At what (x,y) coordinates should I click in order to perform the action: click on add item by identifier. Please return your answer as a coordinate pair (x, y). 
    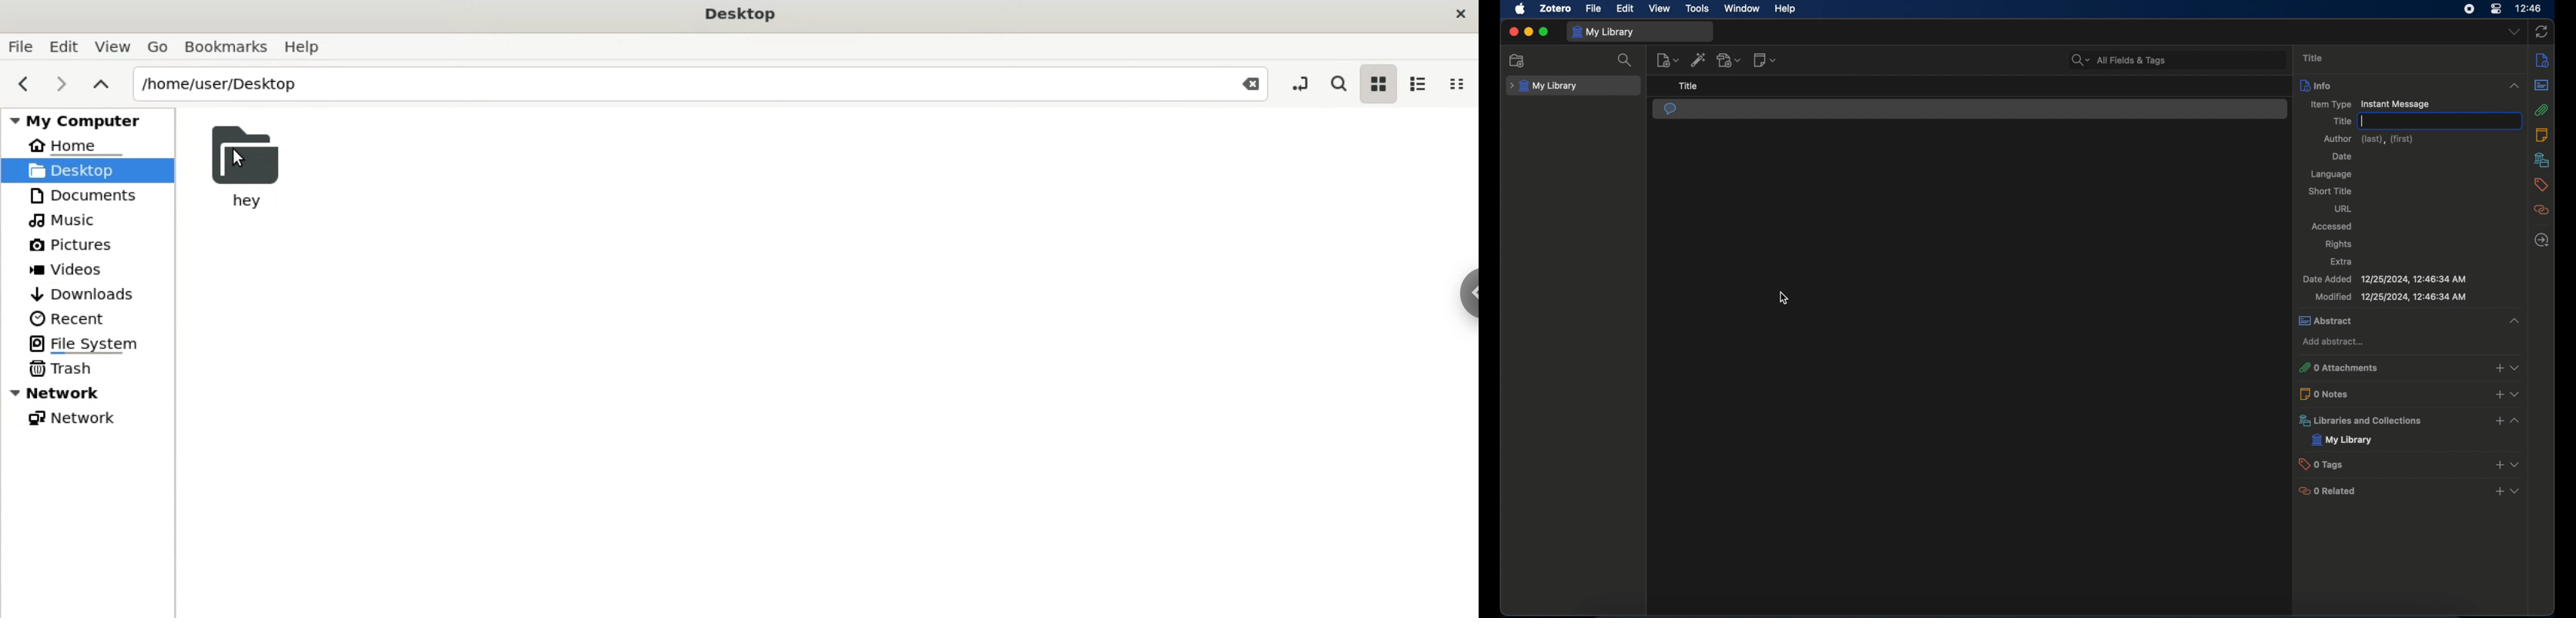
    Looking at the image, I should click on (1699, 60).